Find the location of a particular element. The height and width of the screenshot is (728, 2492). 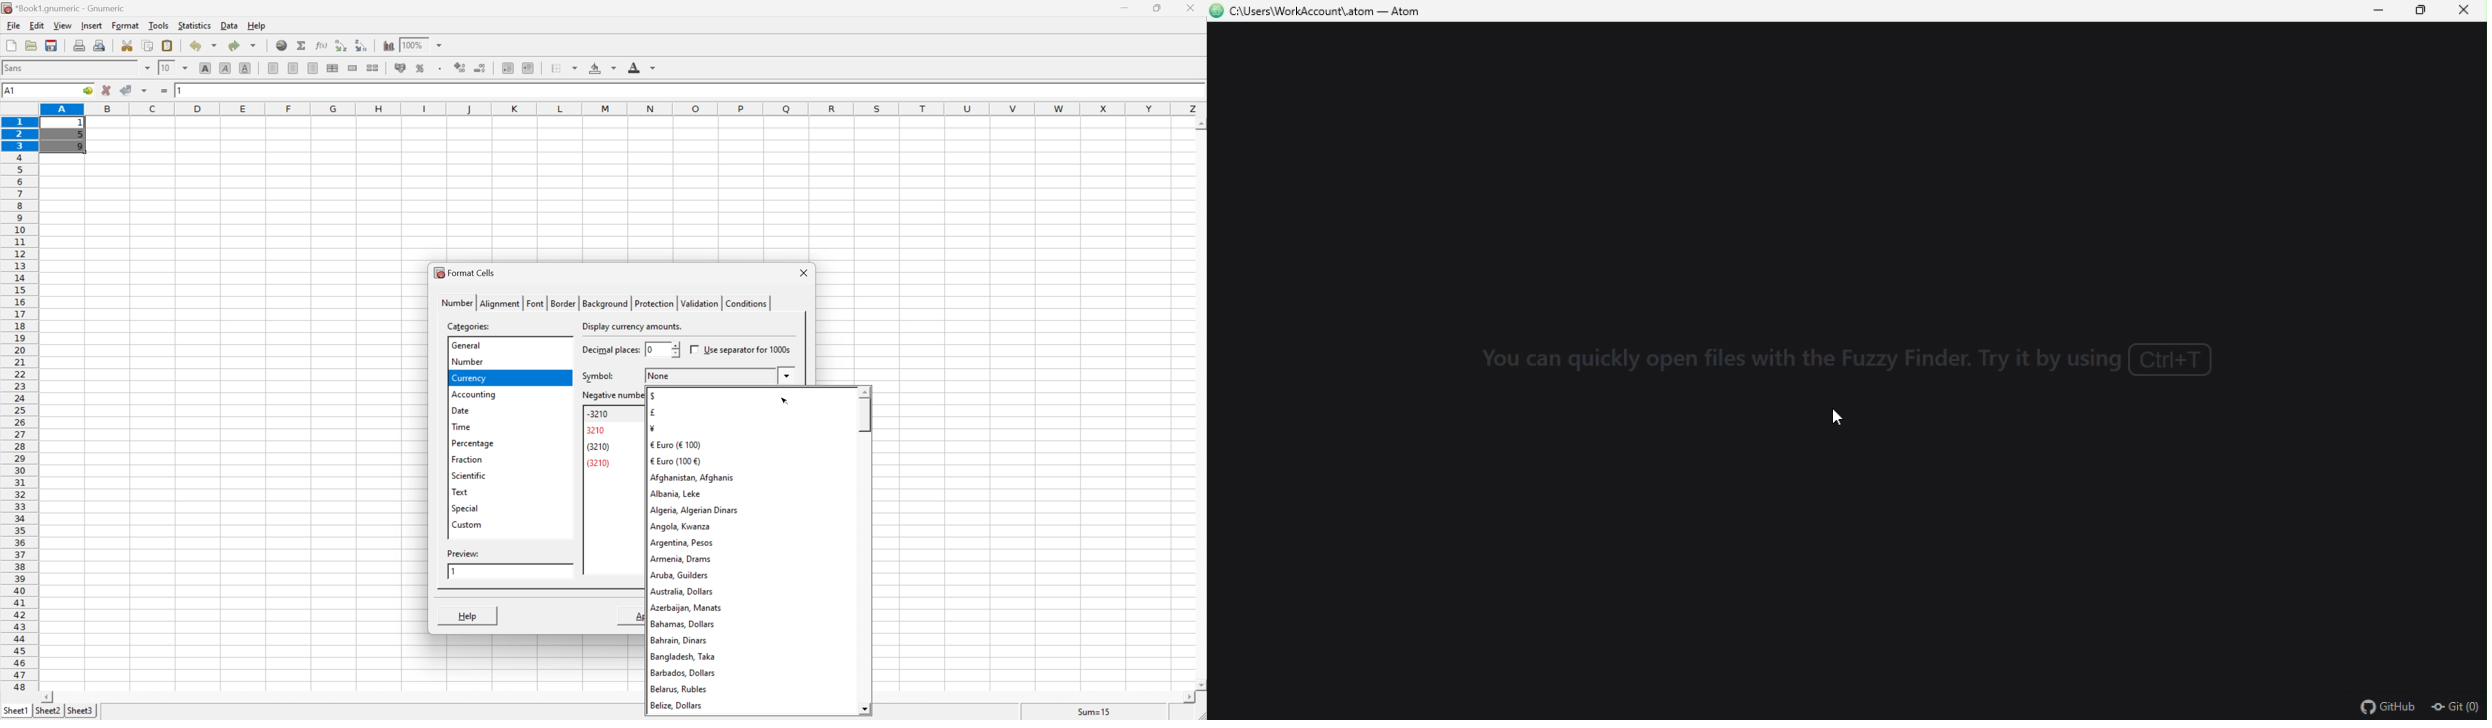

cursor is located at coordinates (786, 399).